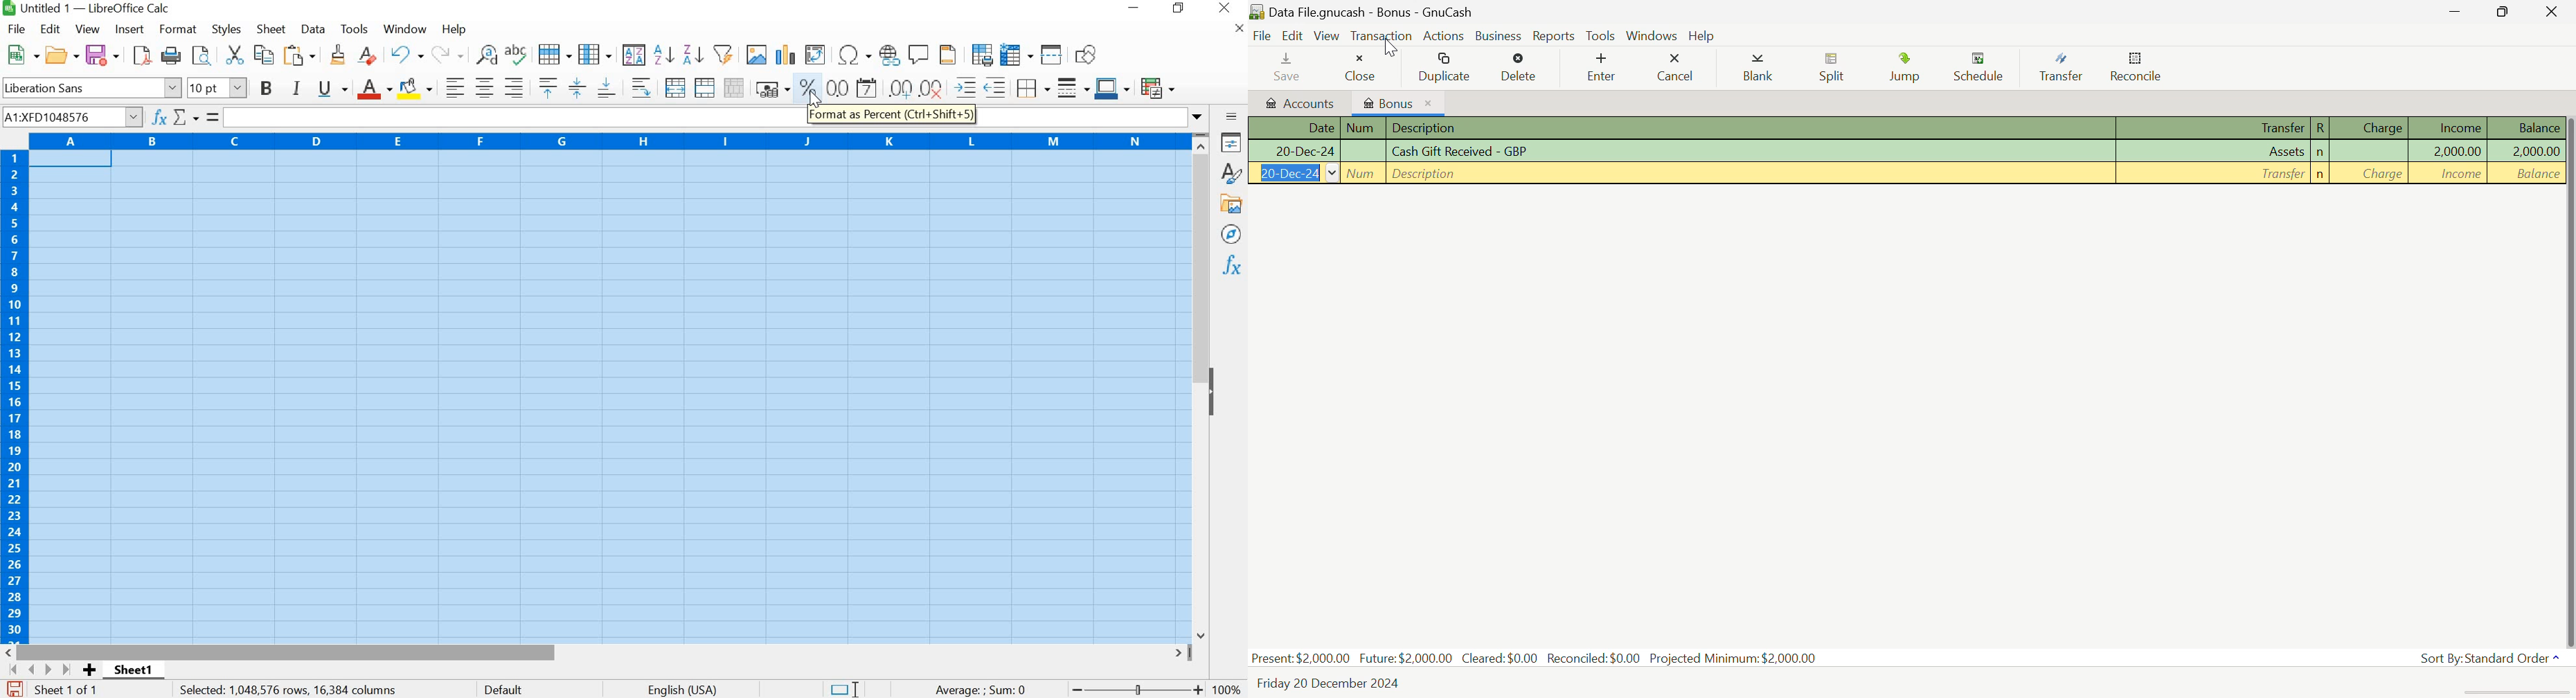 Image resolution: width=2576 pixels, height=700 pixels. What do you see at coordinates (1202, 388) in the screenshot?
I see `SCROLLBAR` at bounding box center [1202, 388].